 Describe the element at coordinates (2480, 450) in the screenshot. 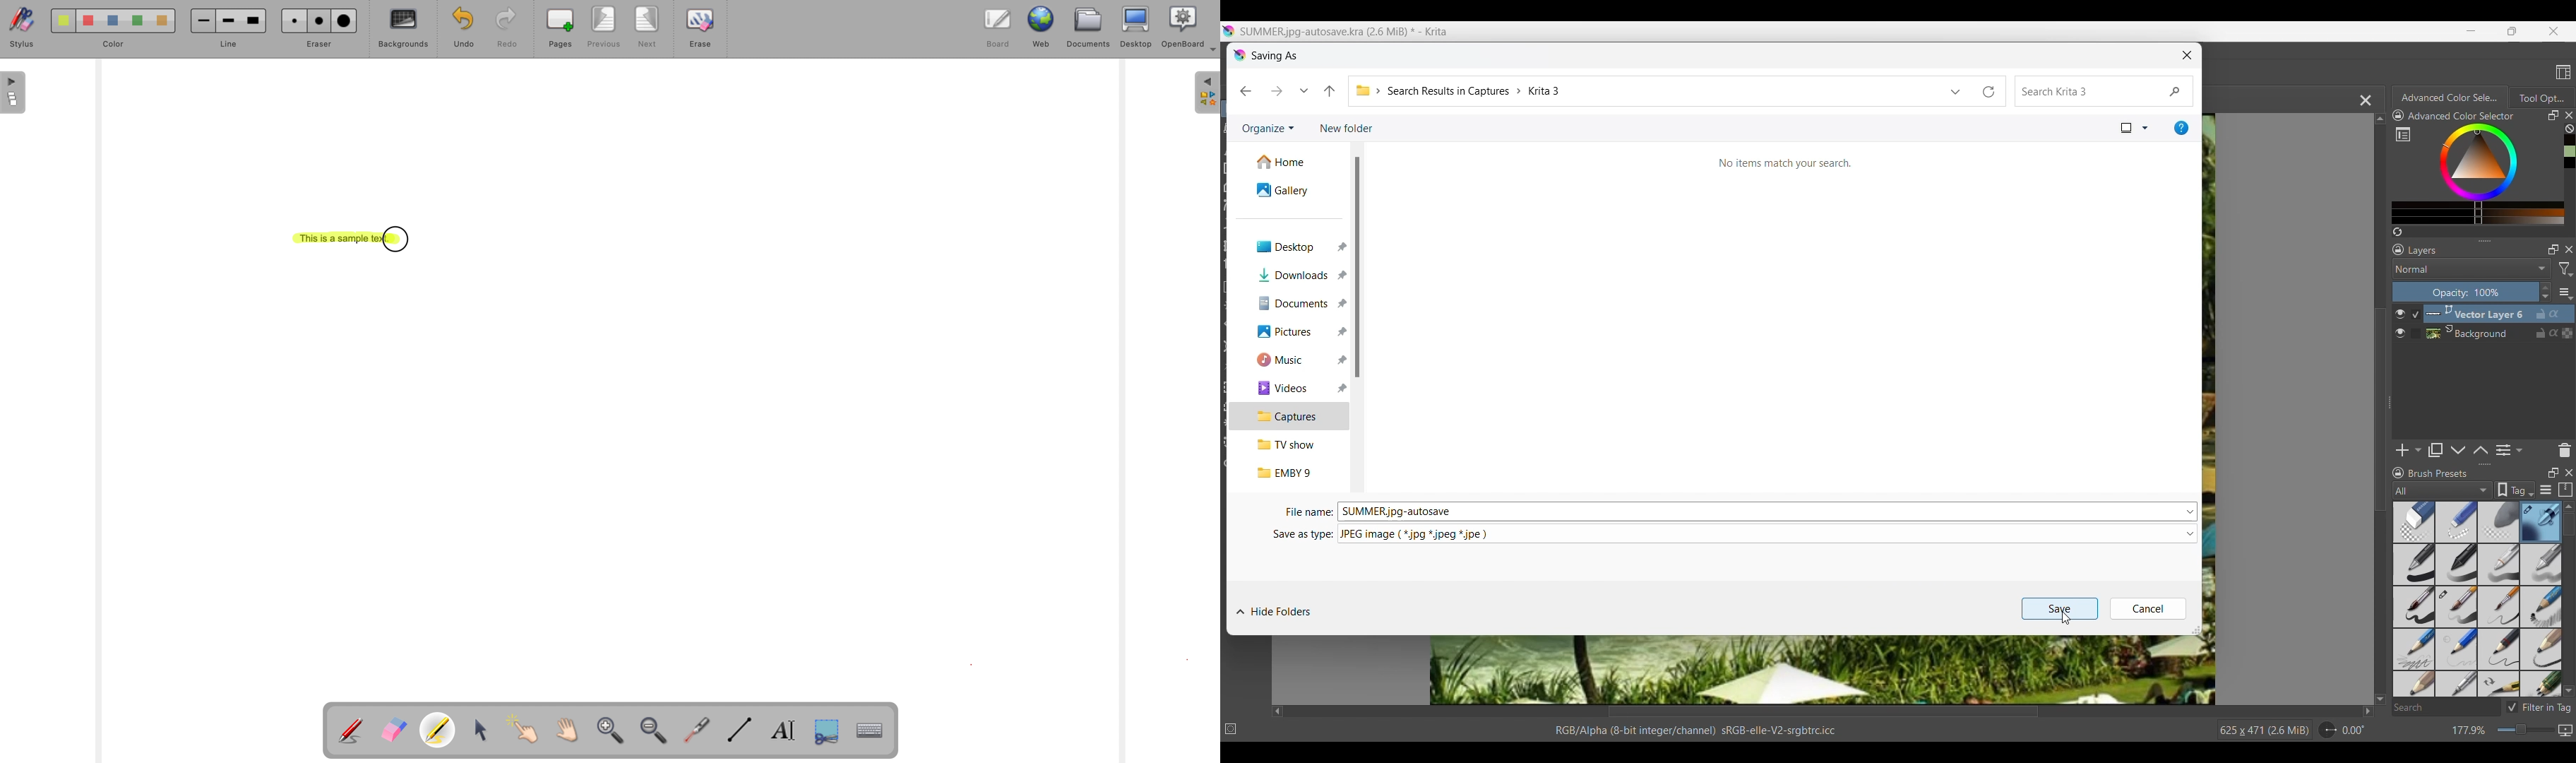

I see `Move layer/mask up` at that location.